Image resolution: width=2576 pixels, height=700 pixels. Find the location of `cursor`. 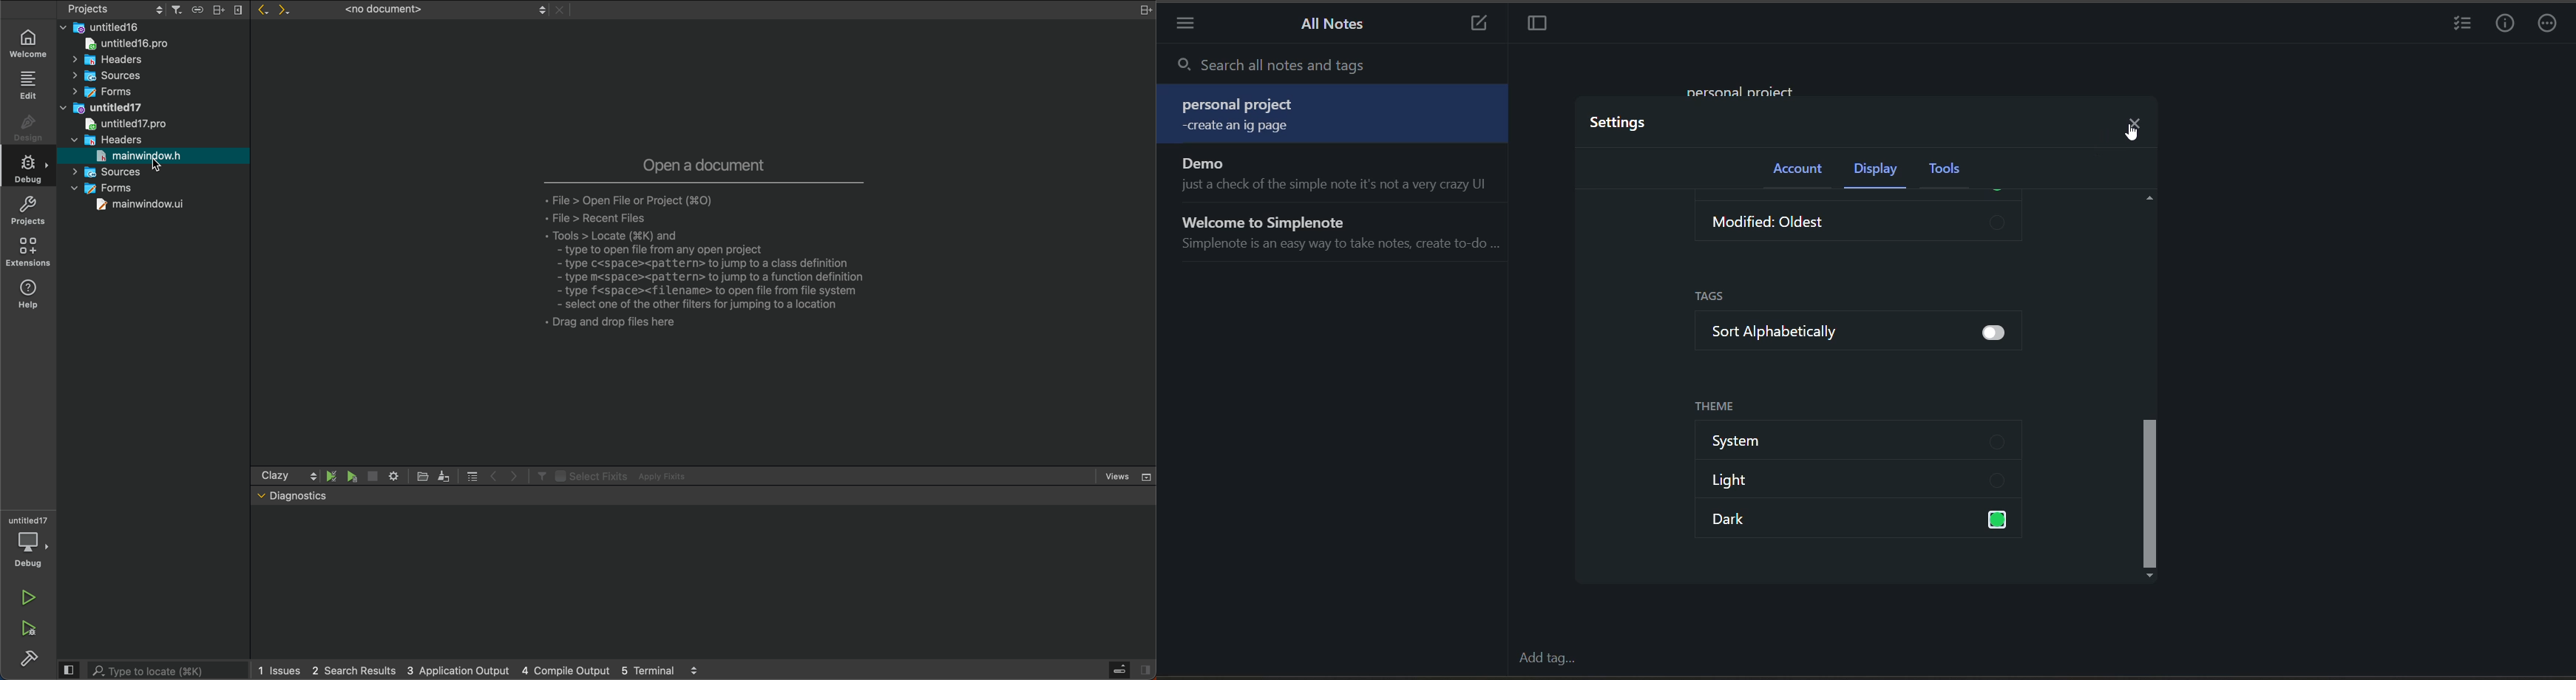

cursor is located at coordinates (2135, 132).